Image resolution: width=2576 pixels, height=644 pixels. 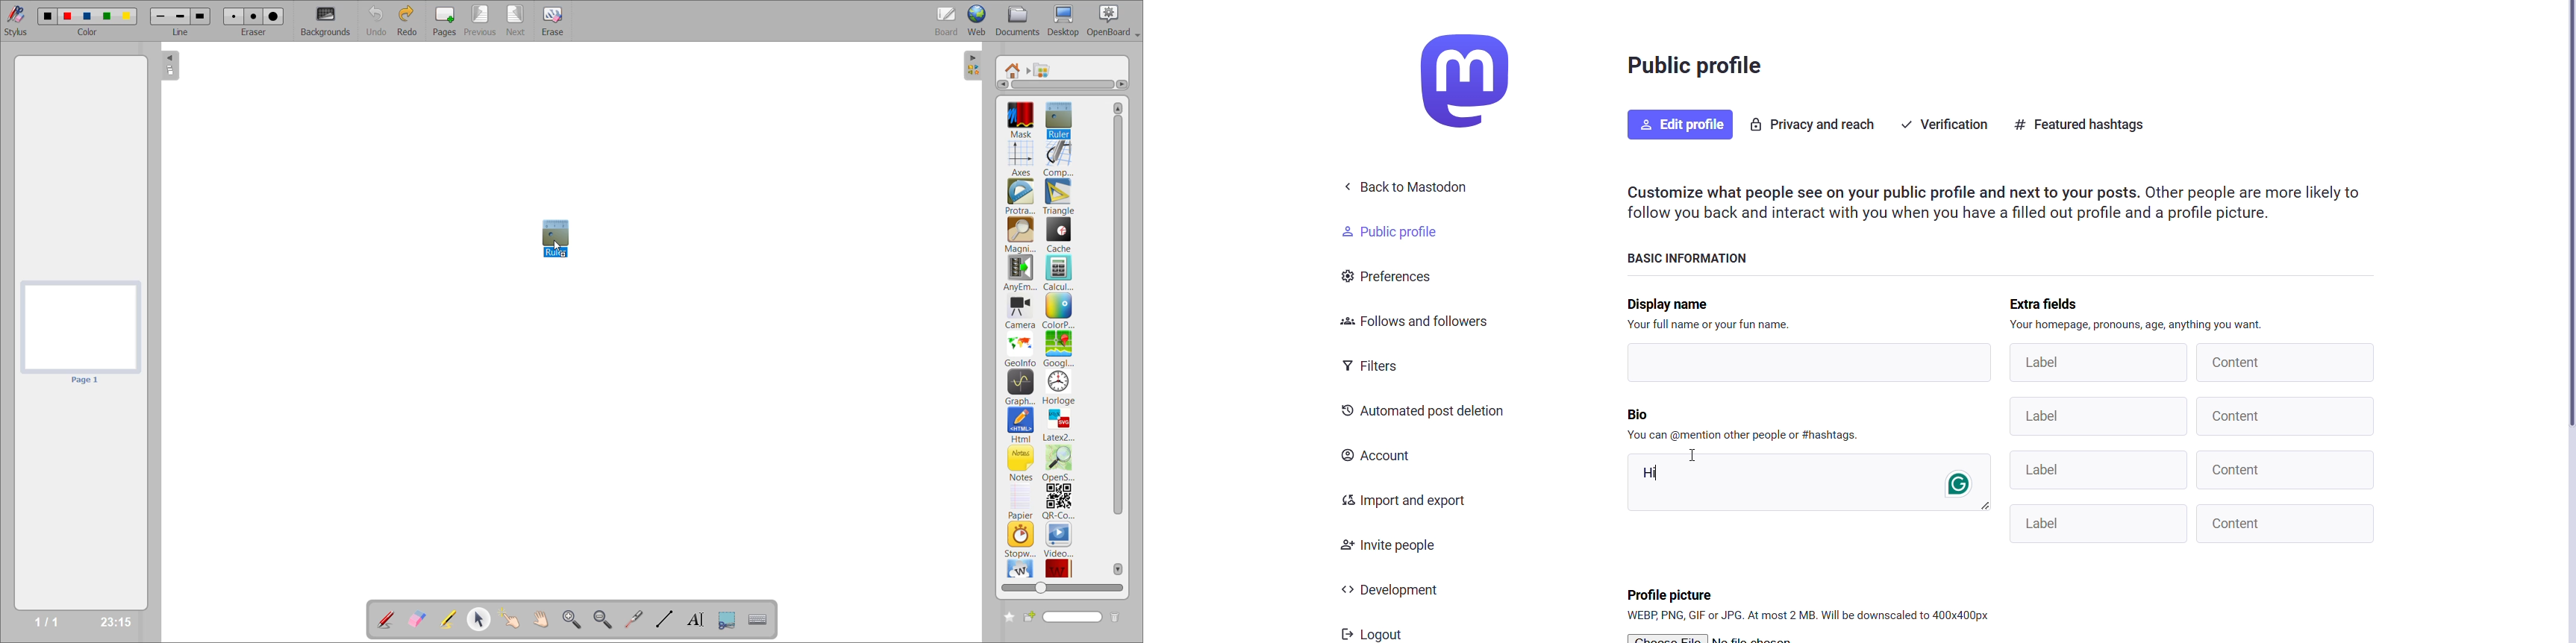 What do you see at coordinates (1401, 230) in the screenshot?
I see `Public Profile` at bounding box center [1401, 230].